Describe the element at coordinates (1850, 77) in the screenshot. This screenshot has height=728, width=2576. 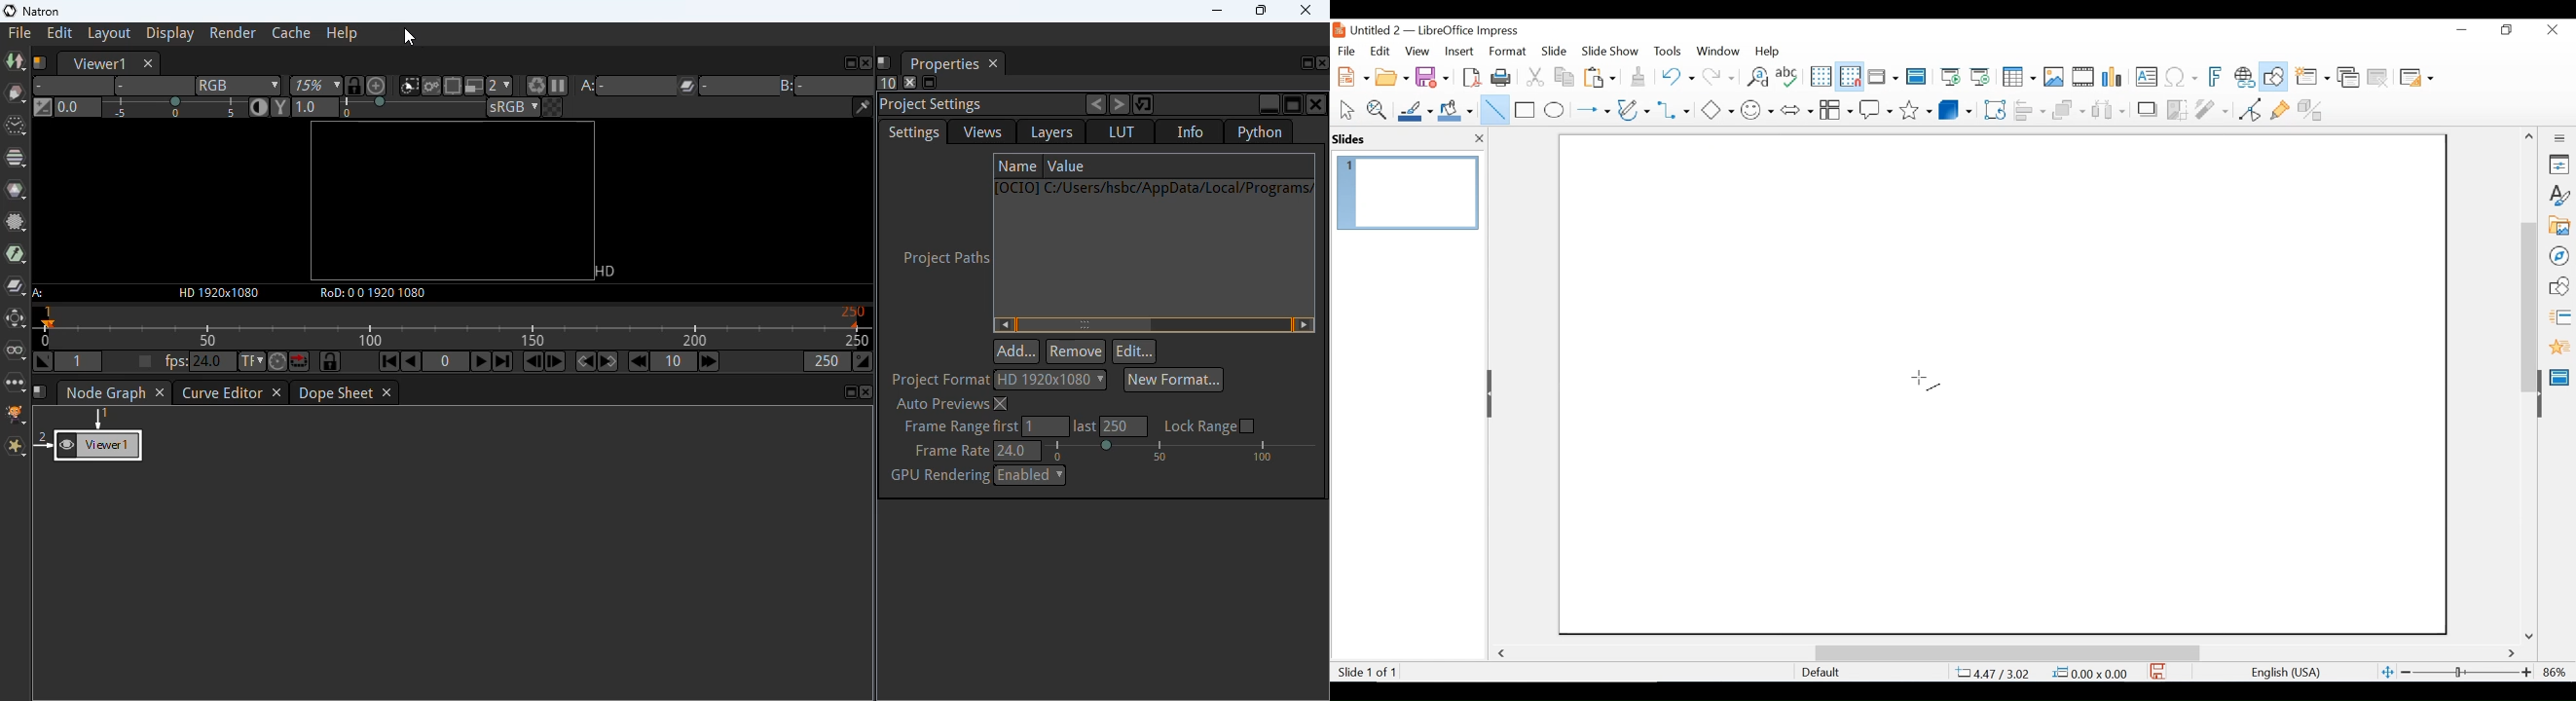
I see `Snap as Grid` at that location.